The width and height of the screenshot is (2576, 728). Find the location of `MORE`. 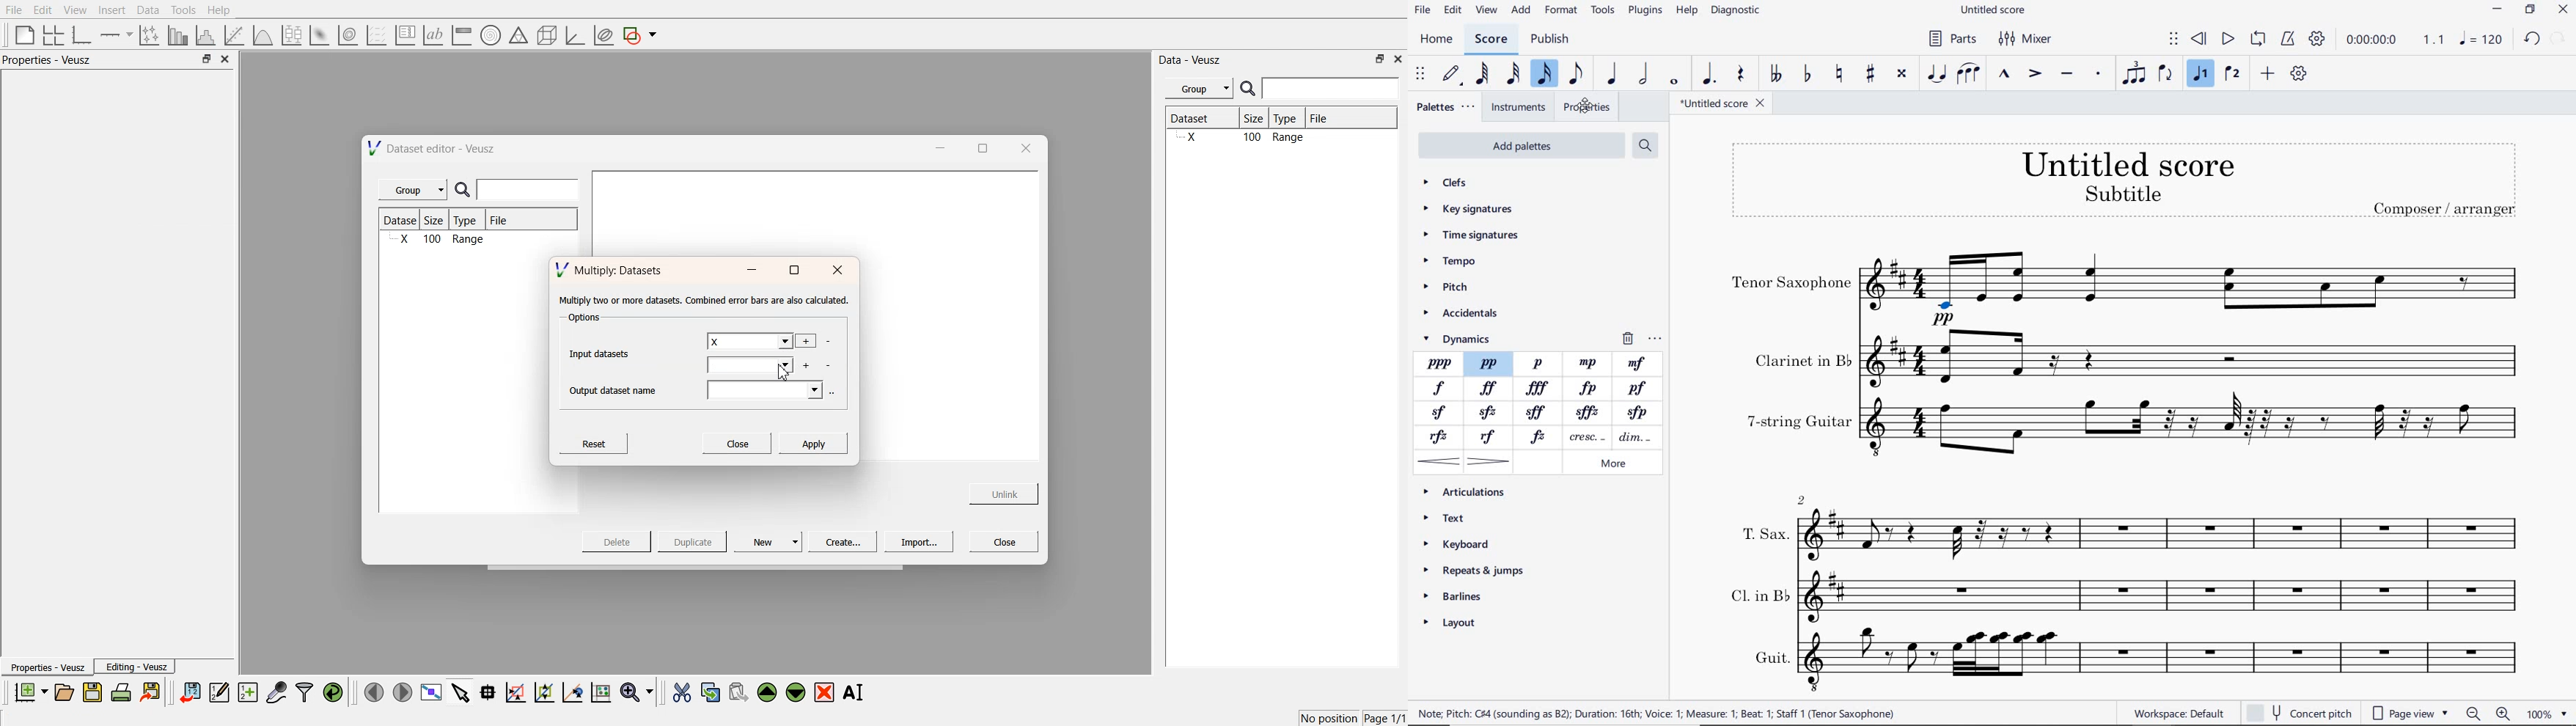

MORE is located at coordinates (1611, 465).